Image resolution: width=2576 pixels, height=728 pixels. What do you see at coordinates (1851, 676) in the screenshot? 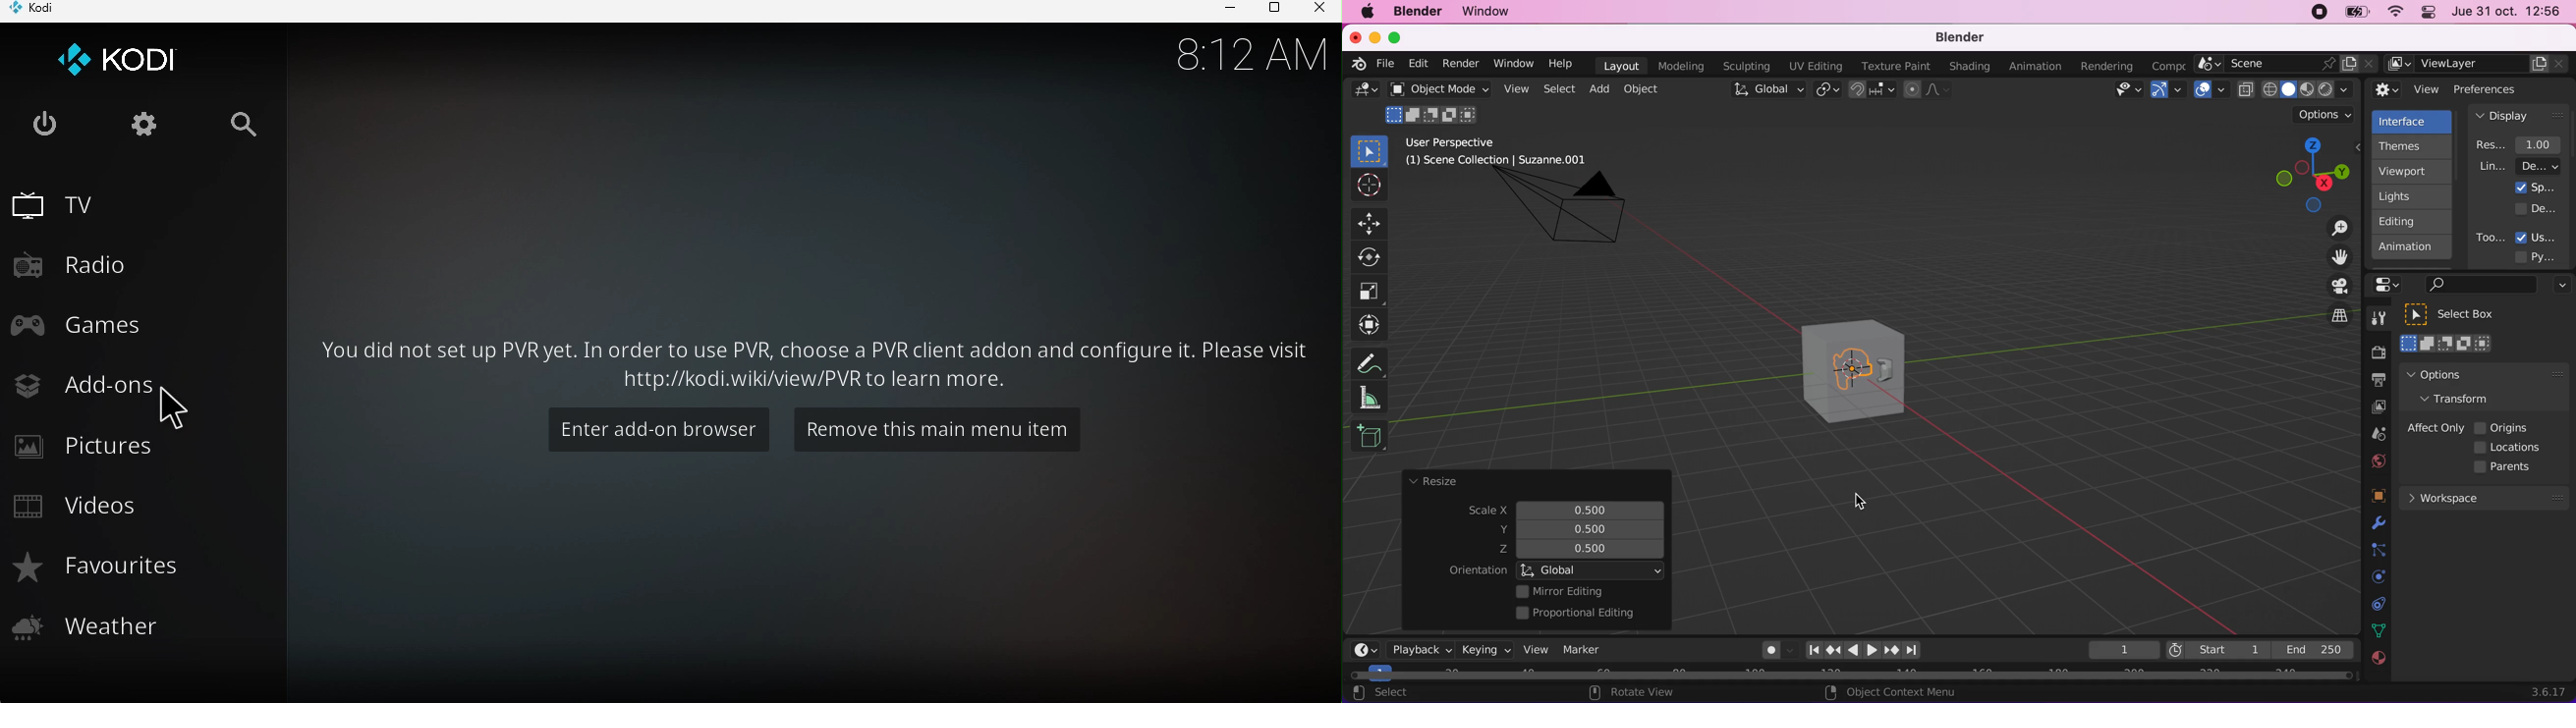
I see `horizontal scroll bar` at bounding box center [1851, 676].